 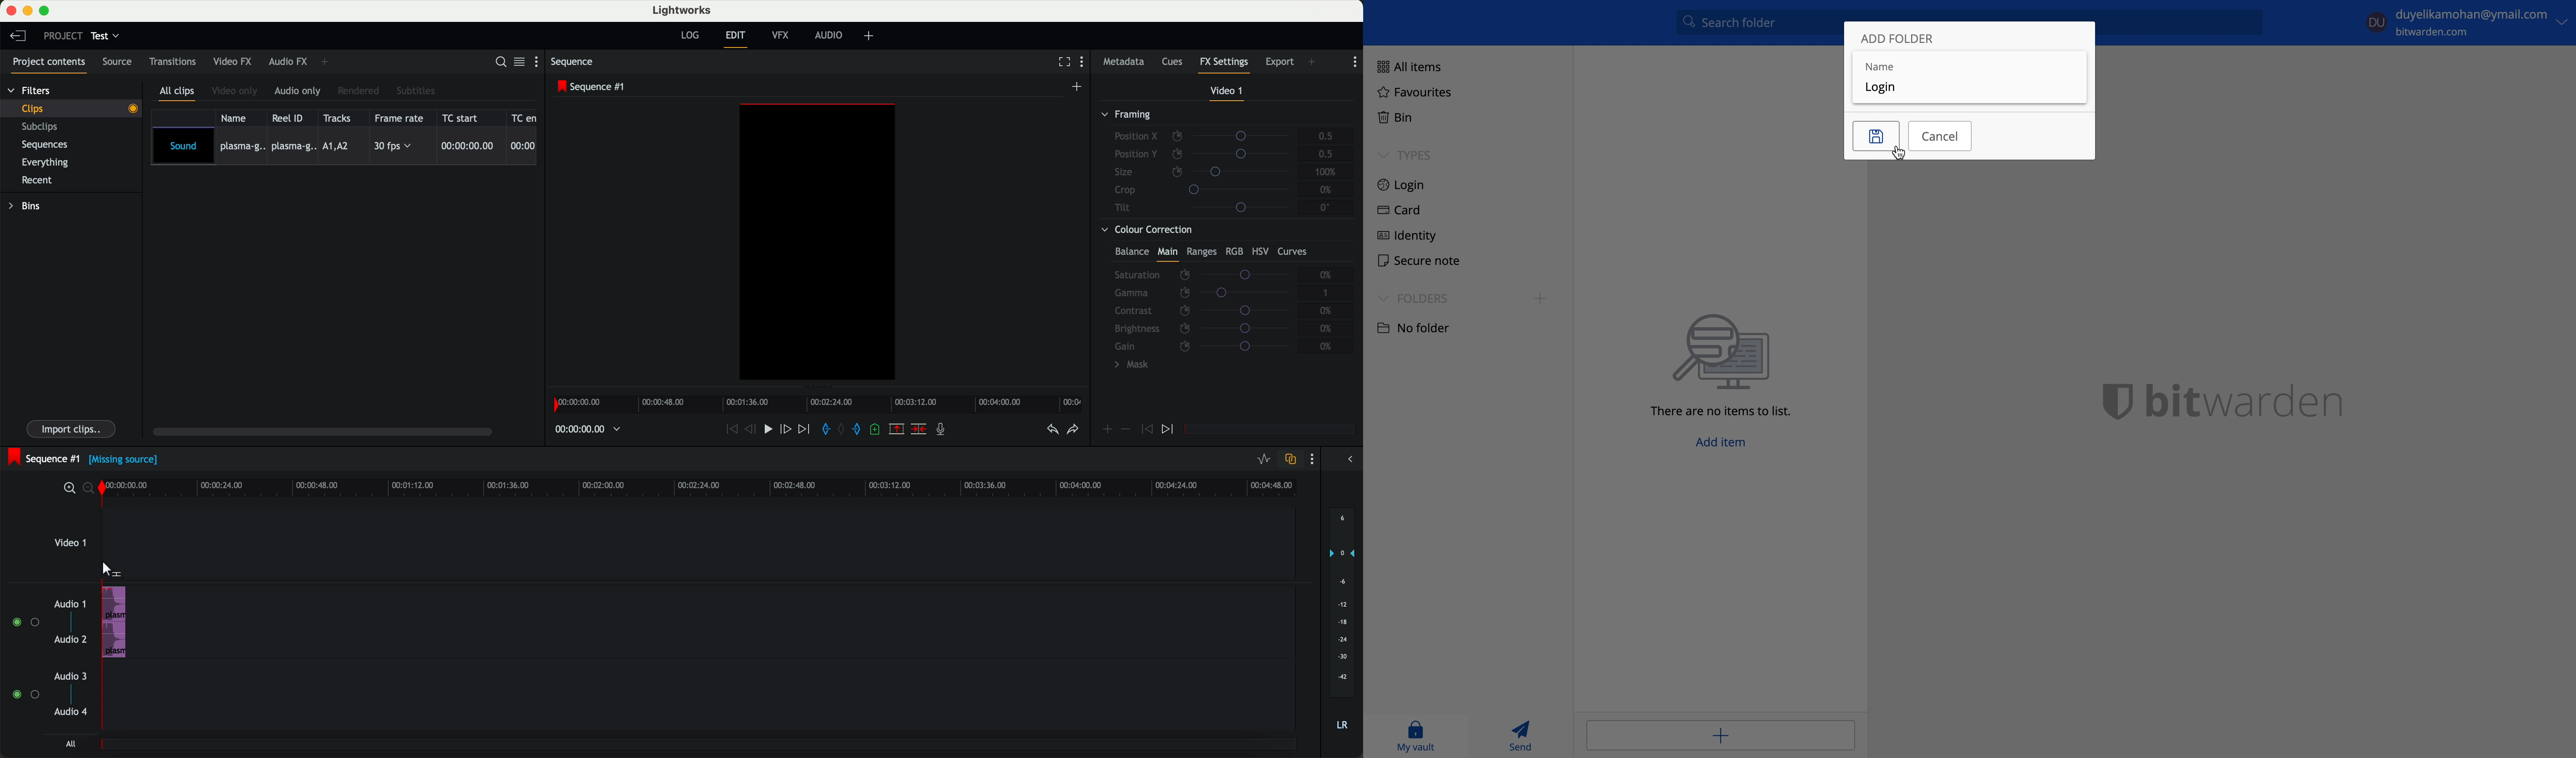 What do you see at coordinates (1415, 259) in the screenshot?
I see `secure note` at bounding box center [1415, 259].